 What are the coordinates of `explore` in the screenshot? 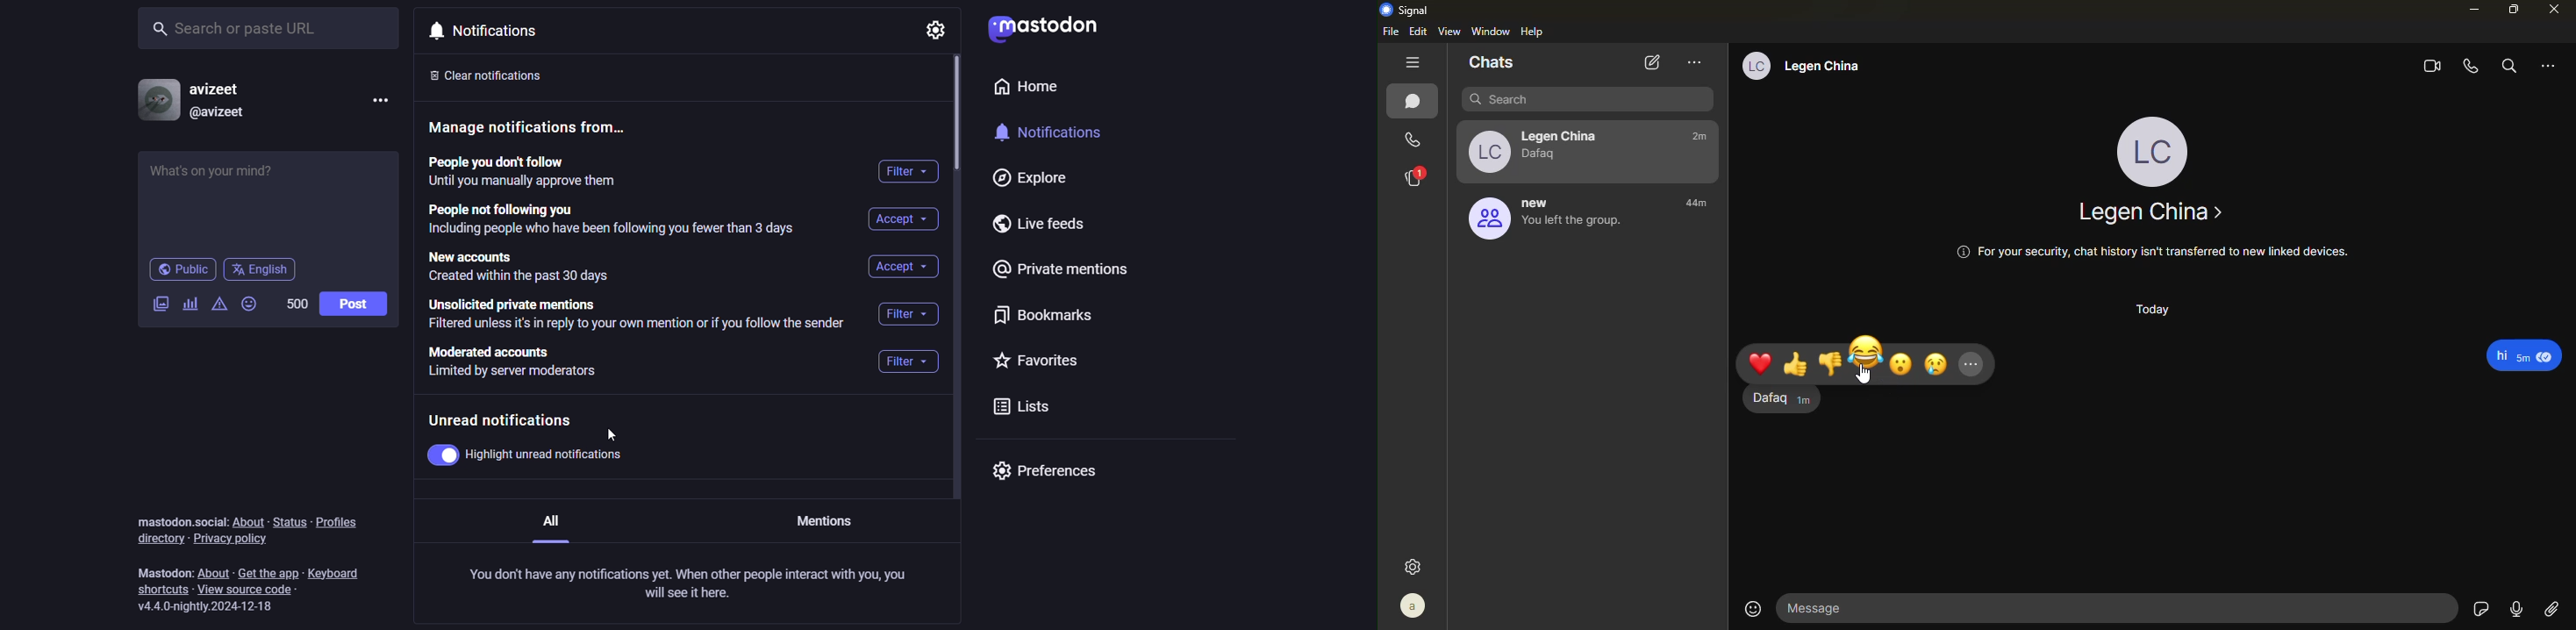 It's located at (1030, 178).